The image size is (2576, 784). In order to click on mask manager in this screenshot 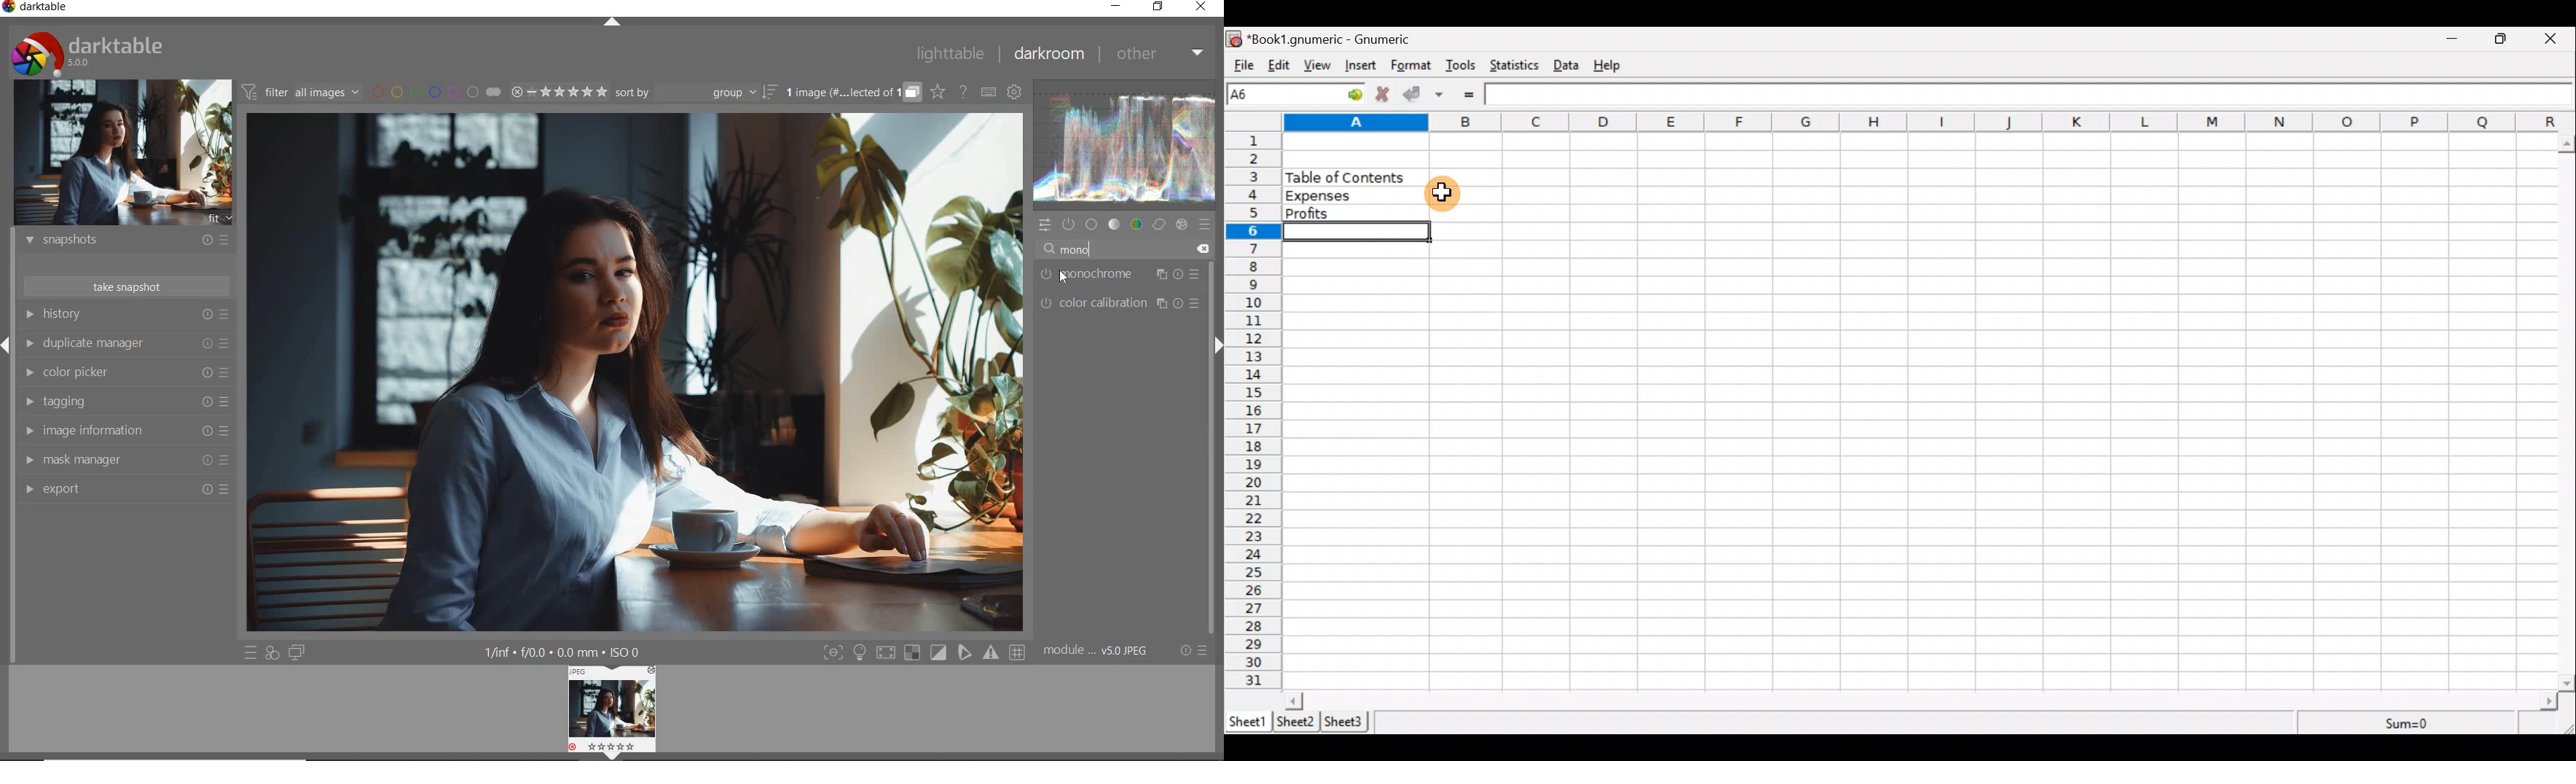, I will do `click(124, 461)`.